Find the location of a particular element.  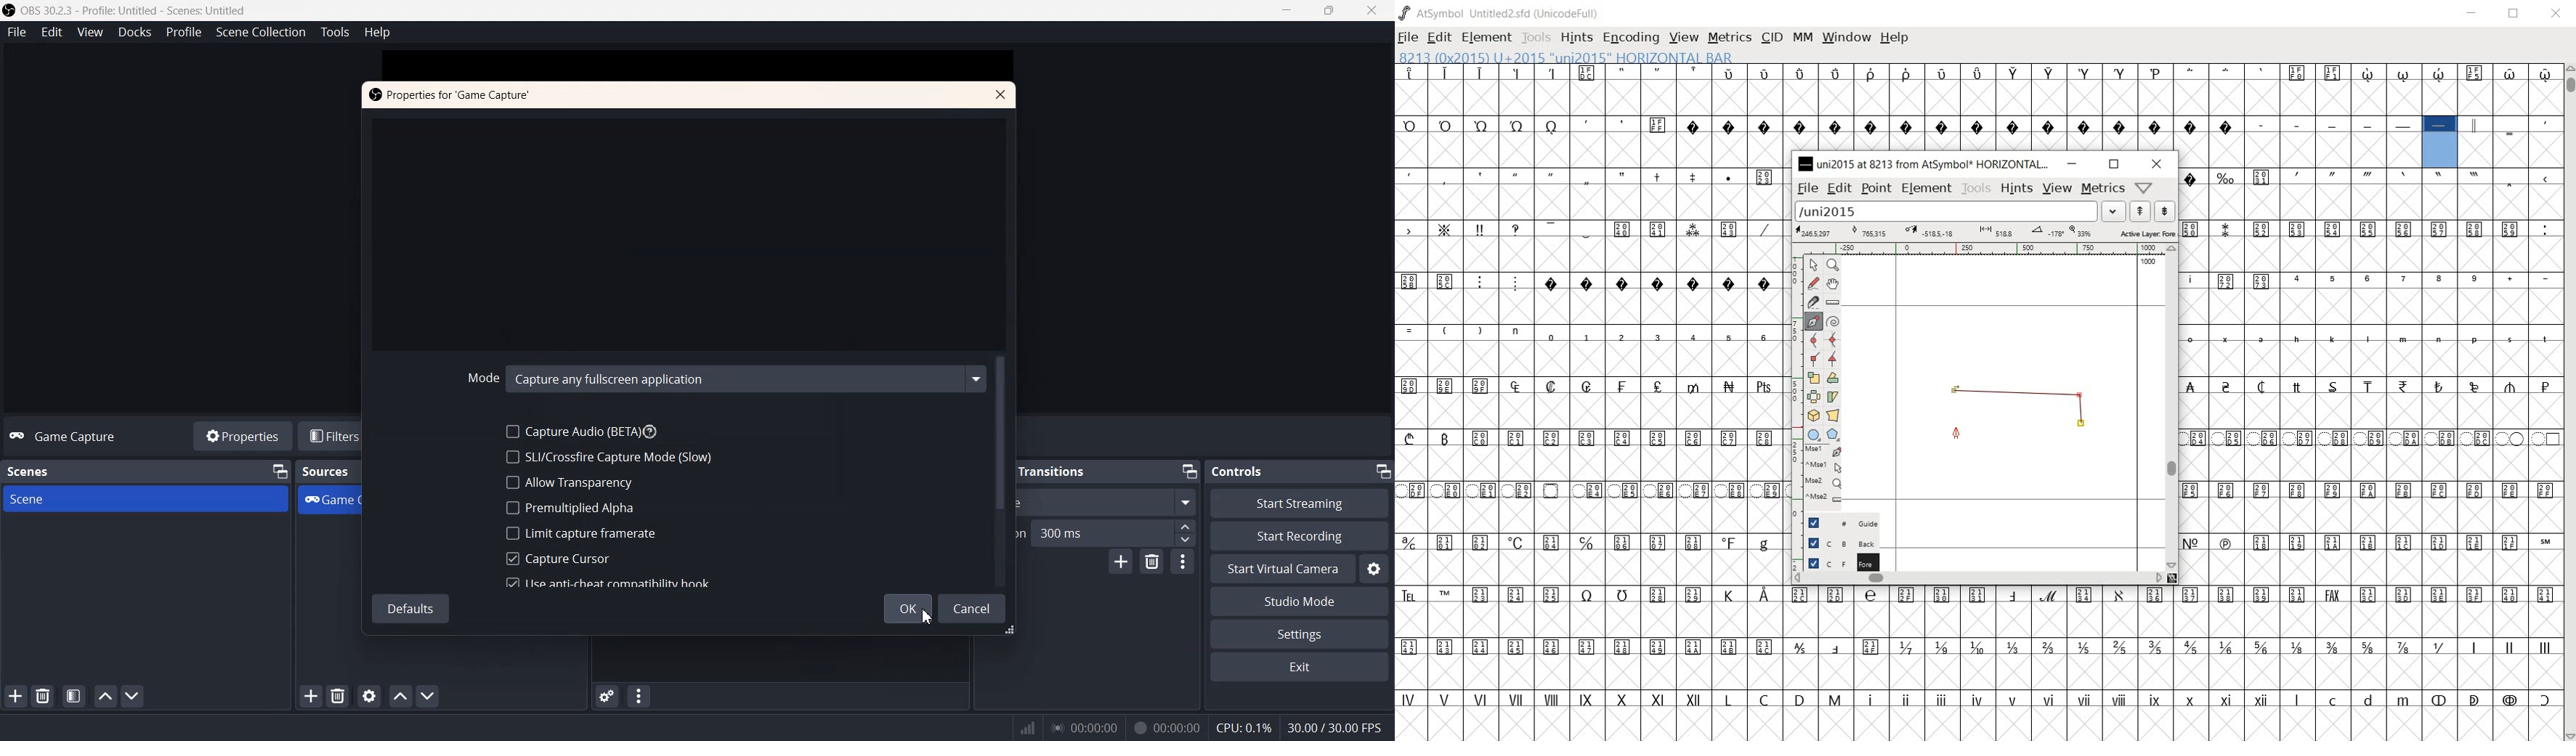

Capture Cursor is located at coordinates (560, 559).